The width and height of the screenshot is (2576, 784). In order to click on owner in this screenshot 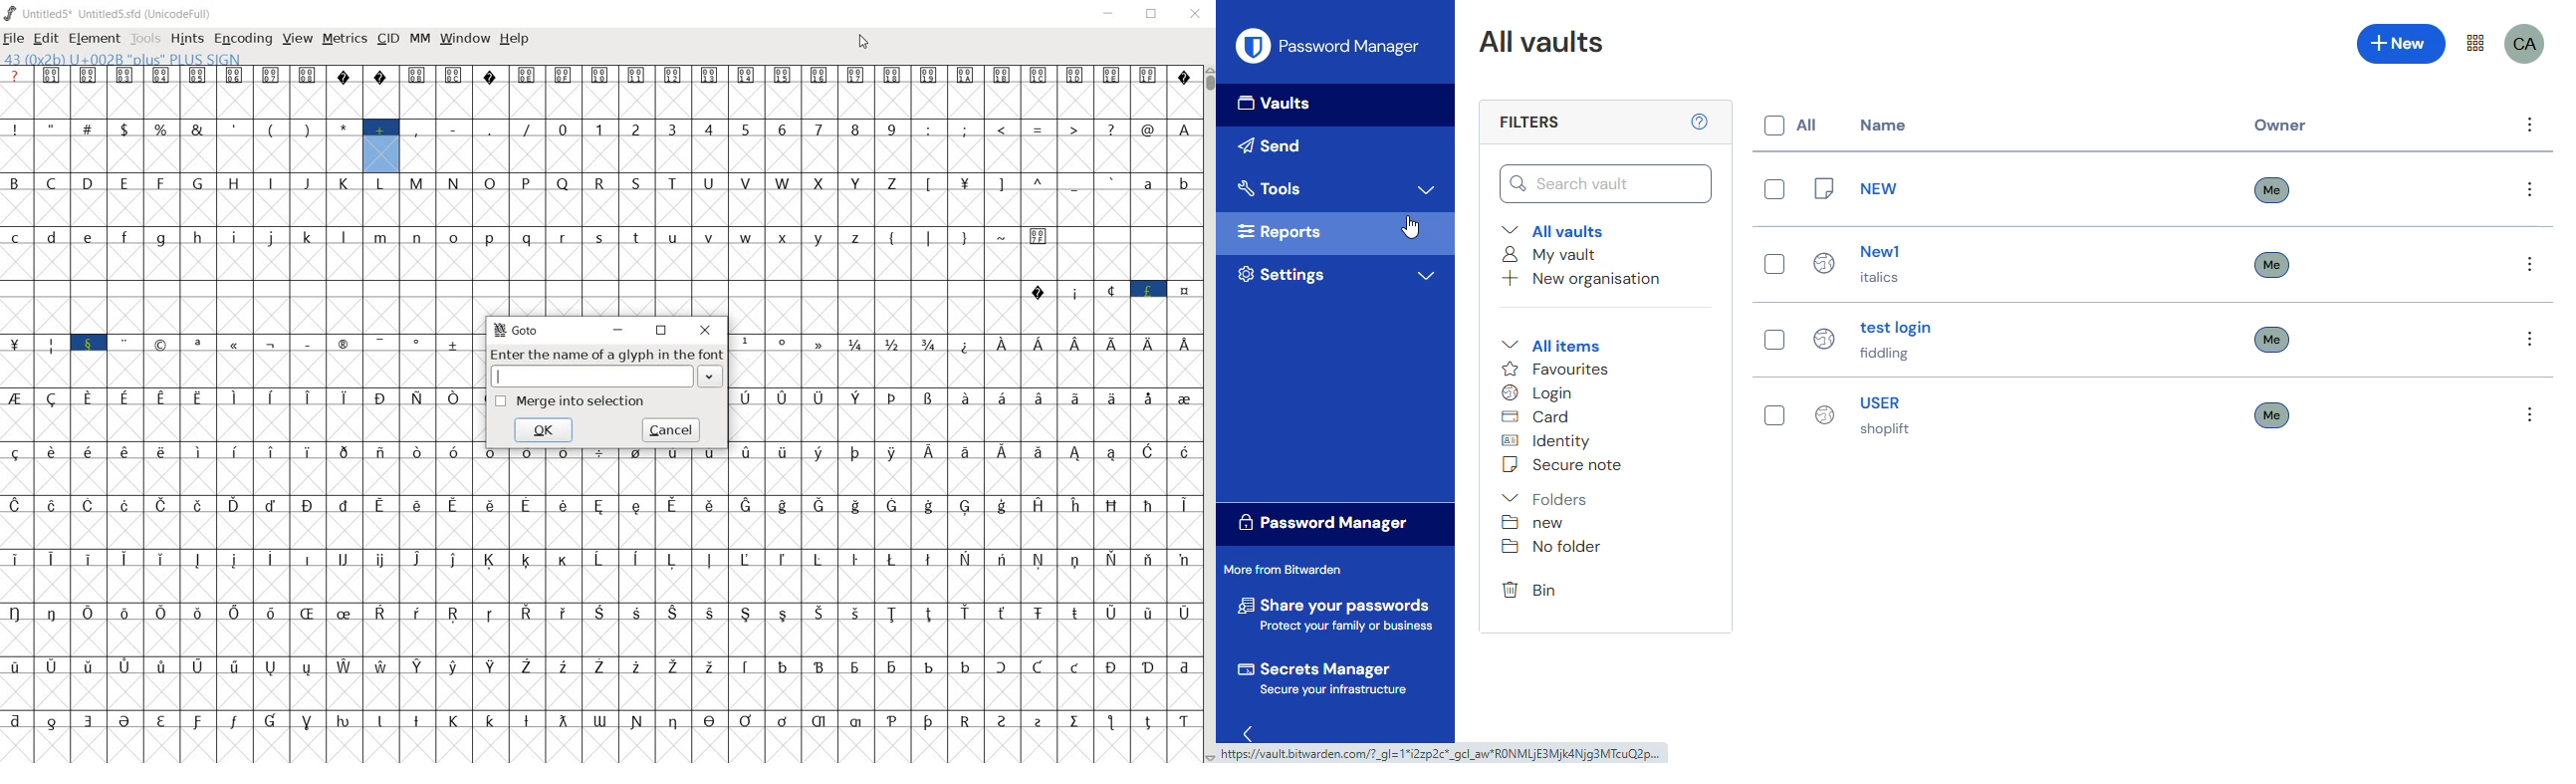, I will do `click(2279, 126)`.